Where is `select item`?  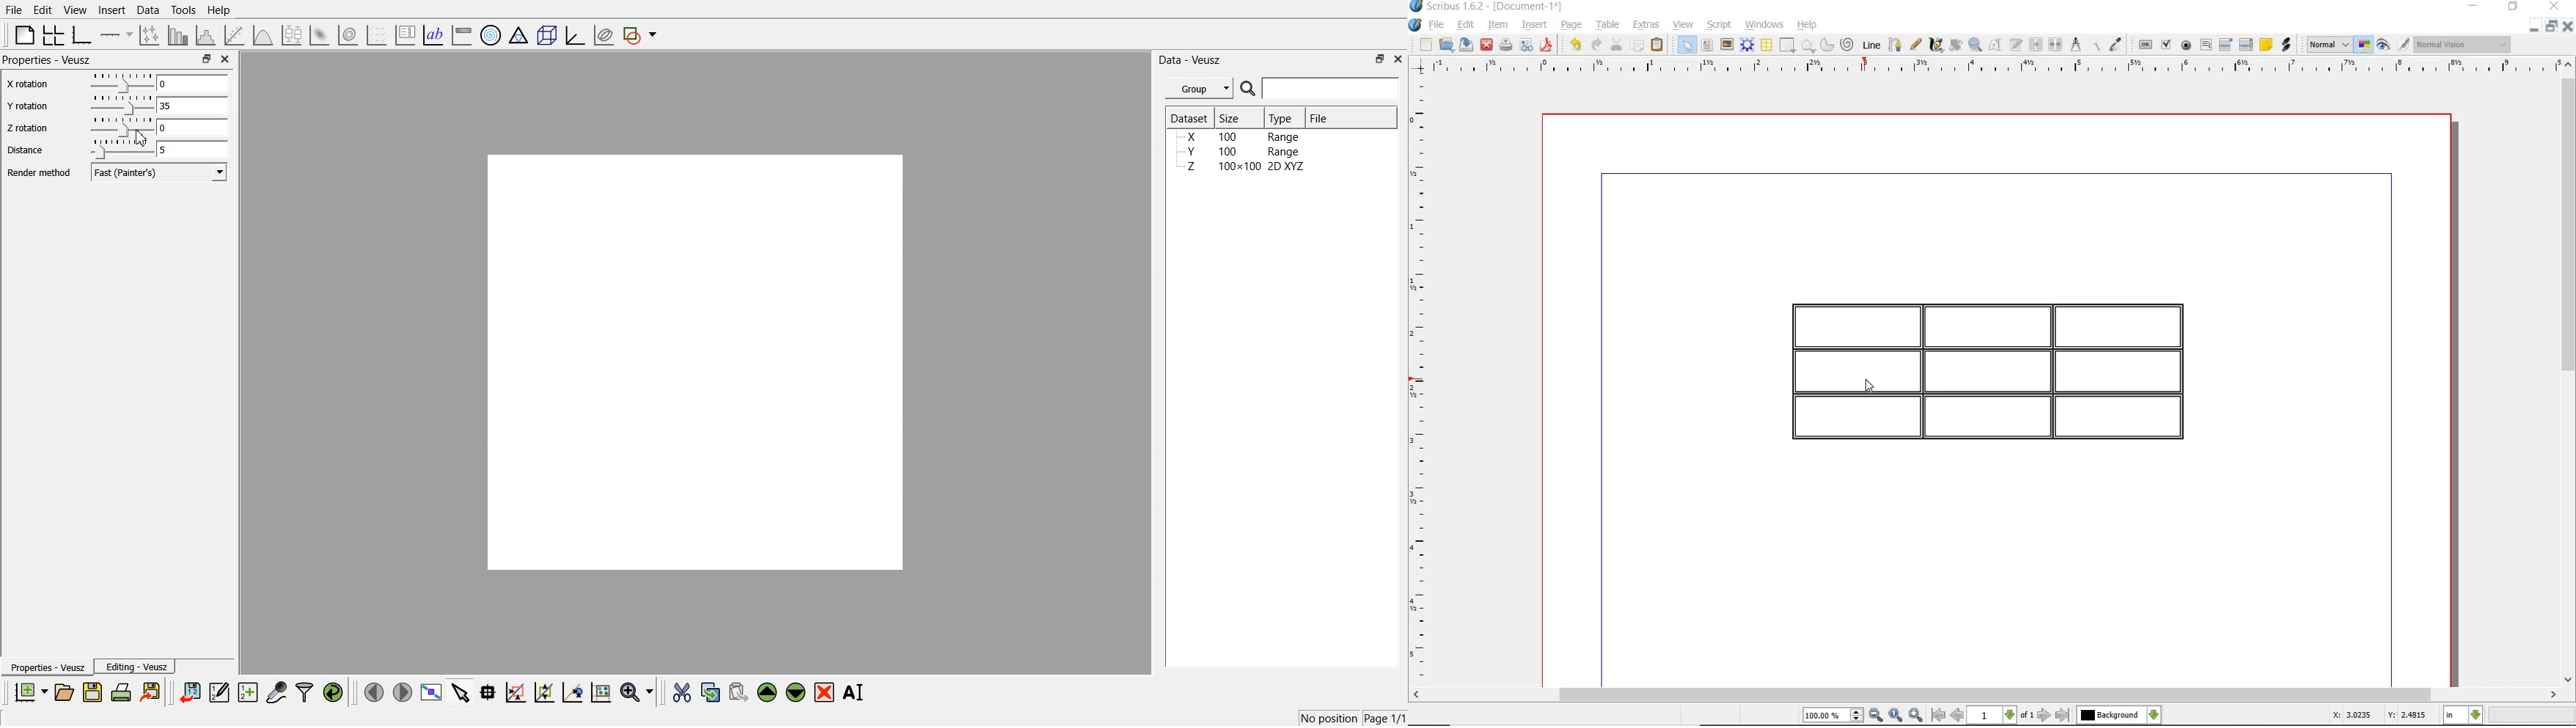
select item is located at coordinates (1685, 45).